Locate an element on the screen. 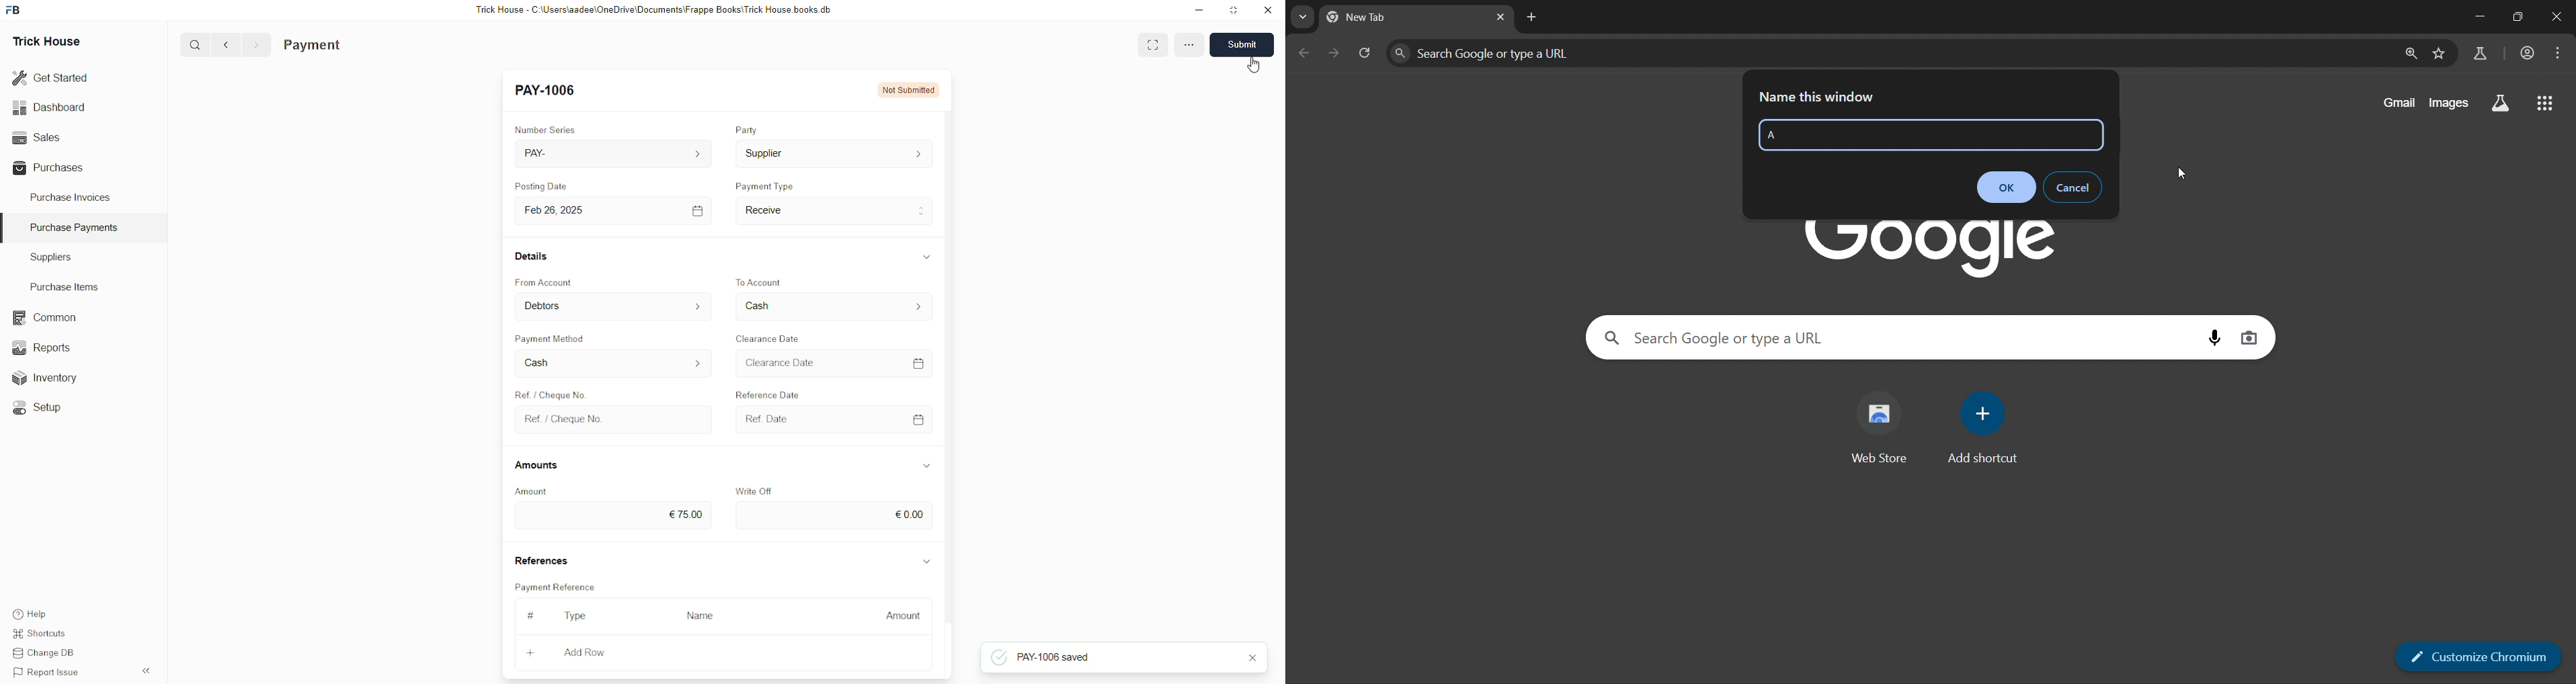 This screenshot has width=2576, height=700. Get Started is located at coordinates (53, 76).